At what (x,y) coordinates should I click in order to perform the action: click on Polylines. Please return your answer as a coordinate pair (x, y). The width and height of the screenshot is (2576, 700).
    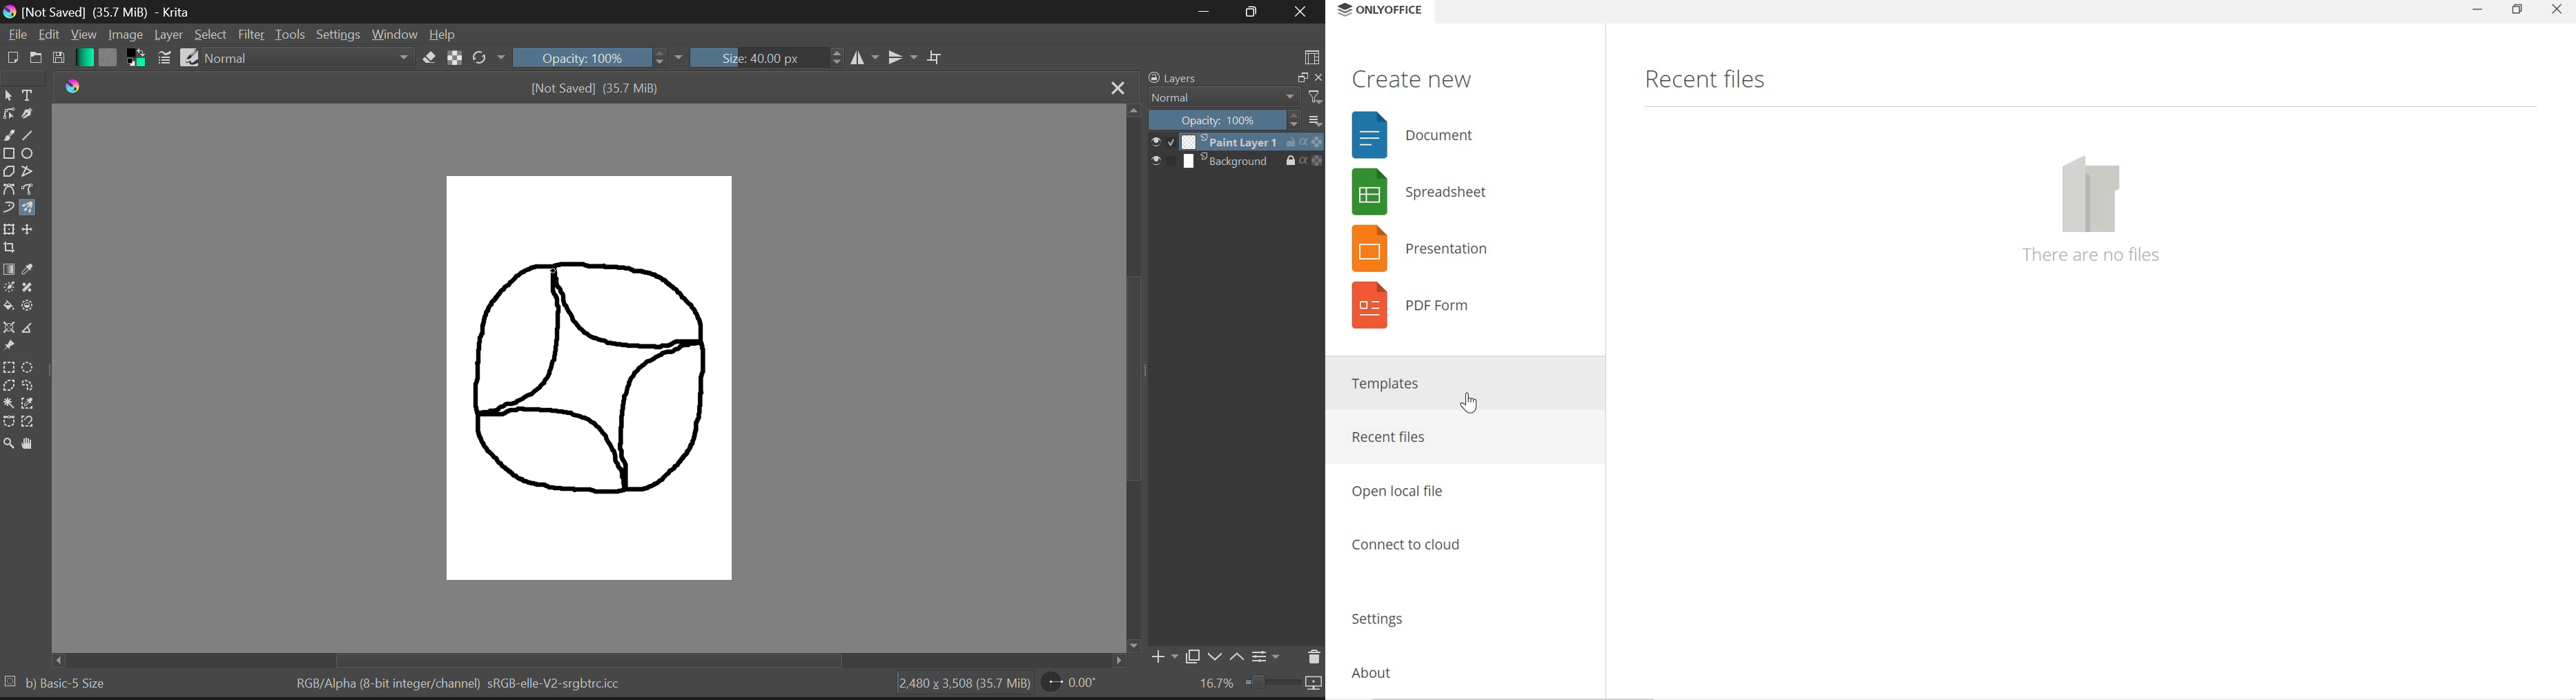
    Looking at the image, I should click on (28, 171).